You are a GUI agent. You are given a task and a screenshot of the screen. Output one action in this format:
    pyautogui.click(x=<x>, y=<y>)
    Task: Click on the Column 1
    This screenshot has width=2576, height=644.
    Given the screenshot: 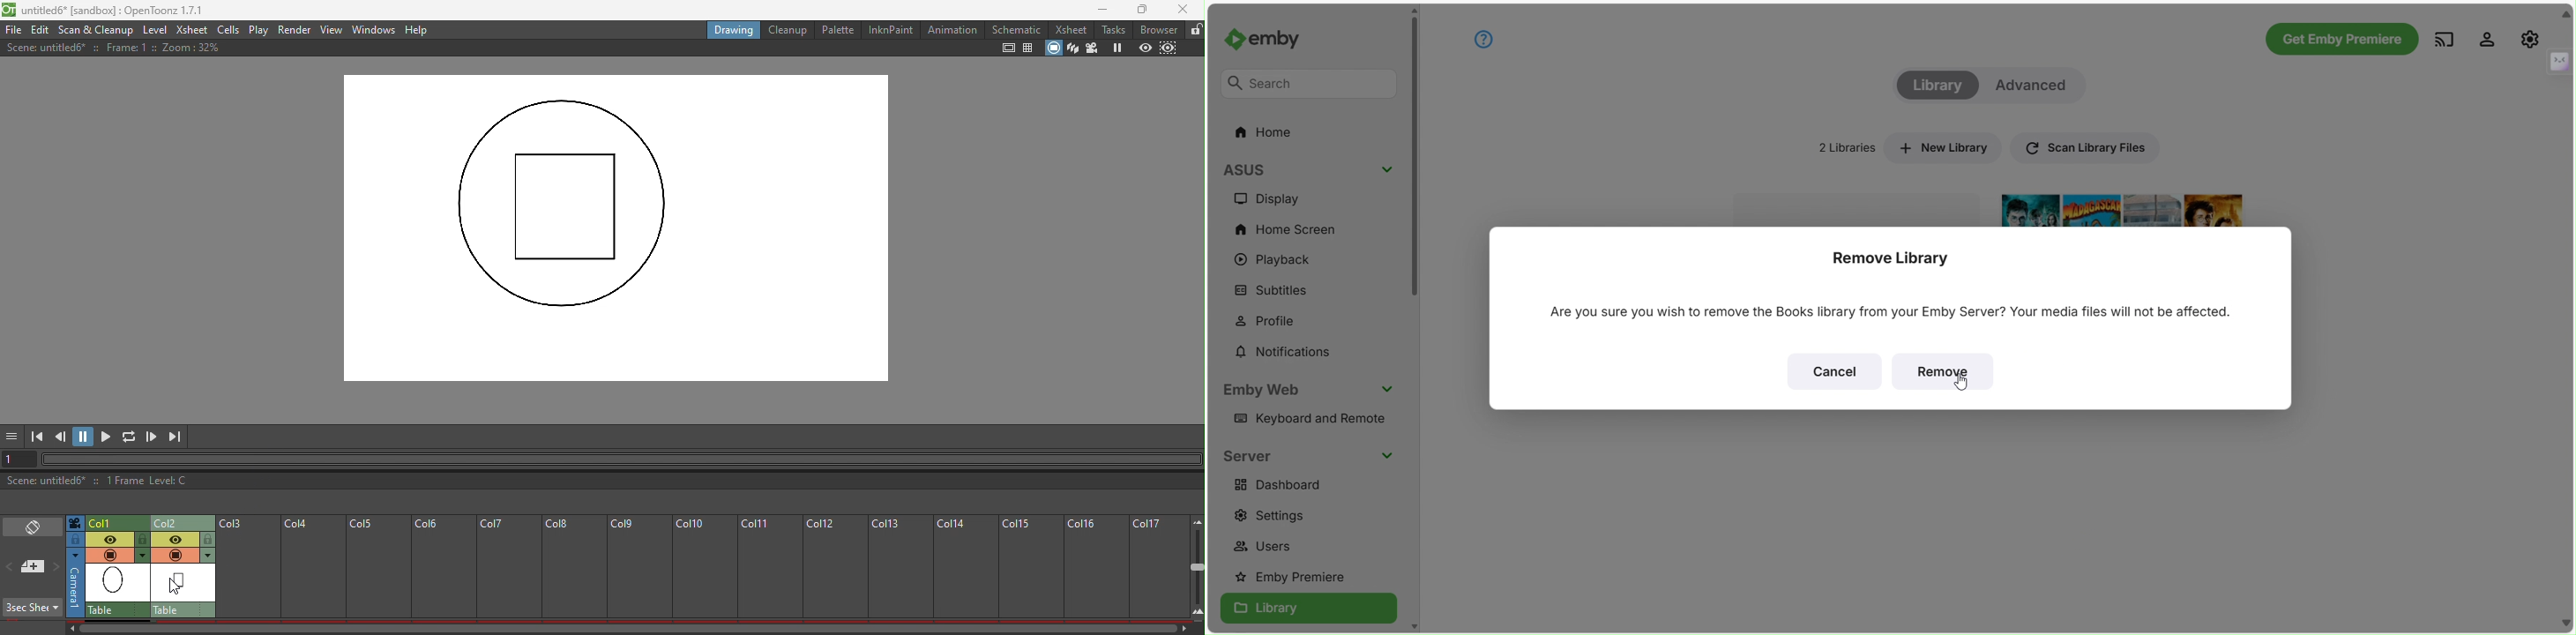 What is the action you would take?
    pyautogui.click(x=116, y=522)
    